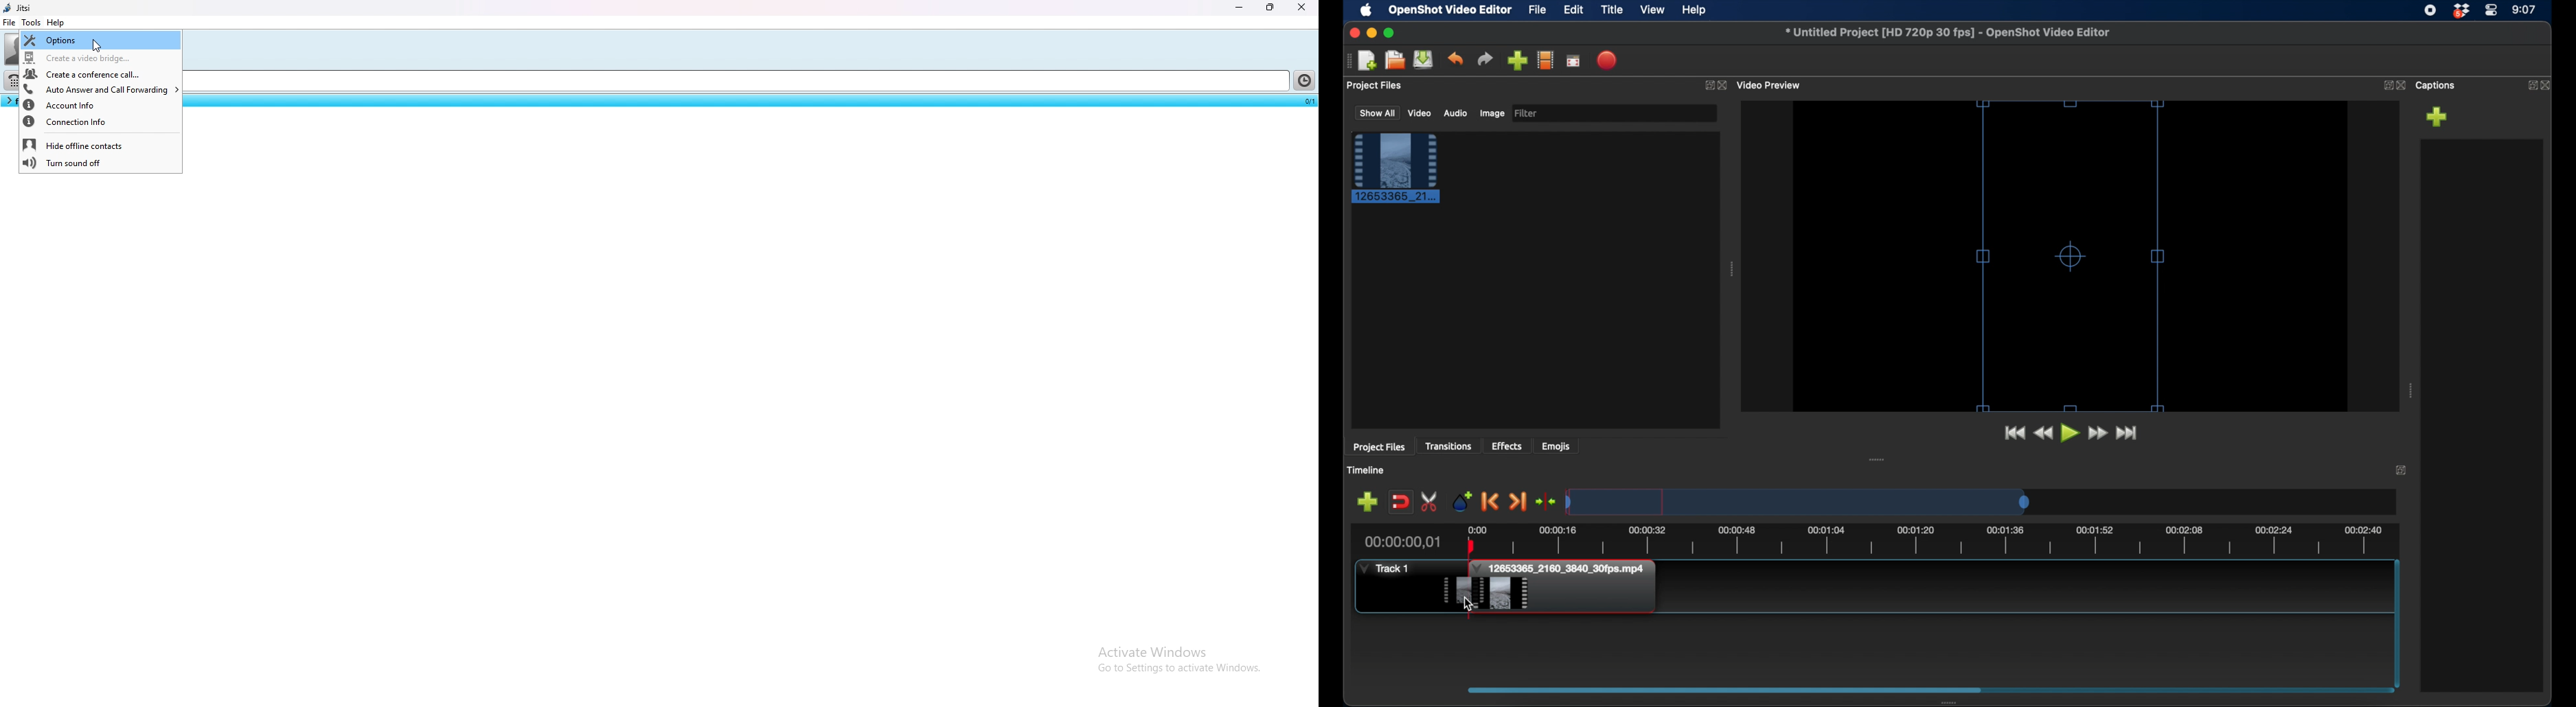  Describe the element at coordinates (1476, 528) in the screenshot. I see `0.00` at that location.